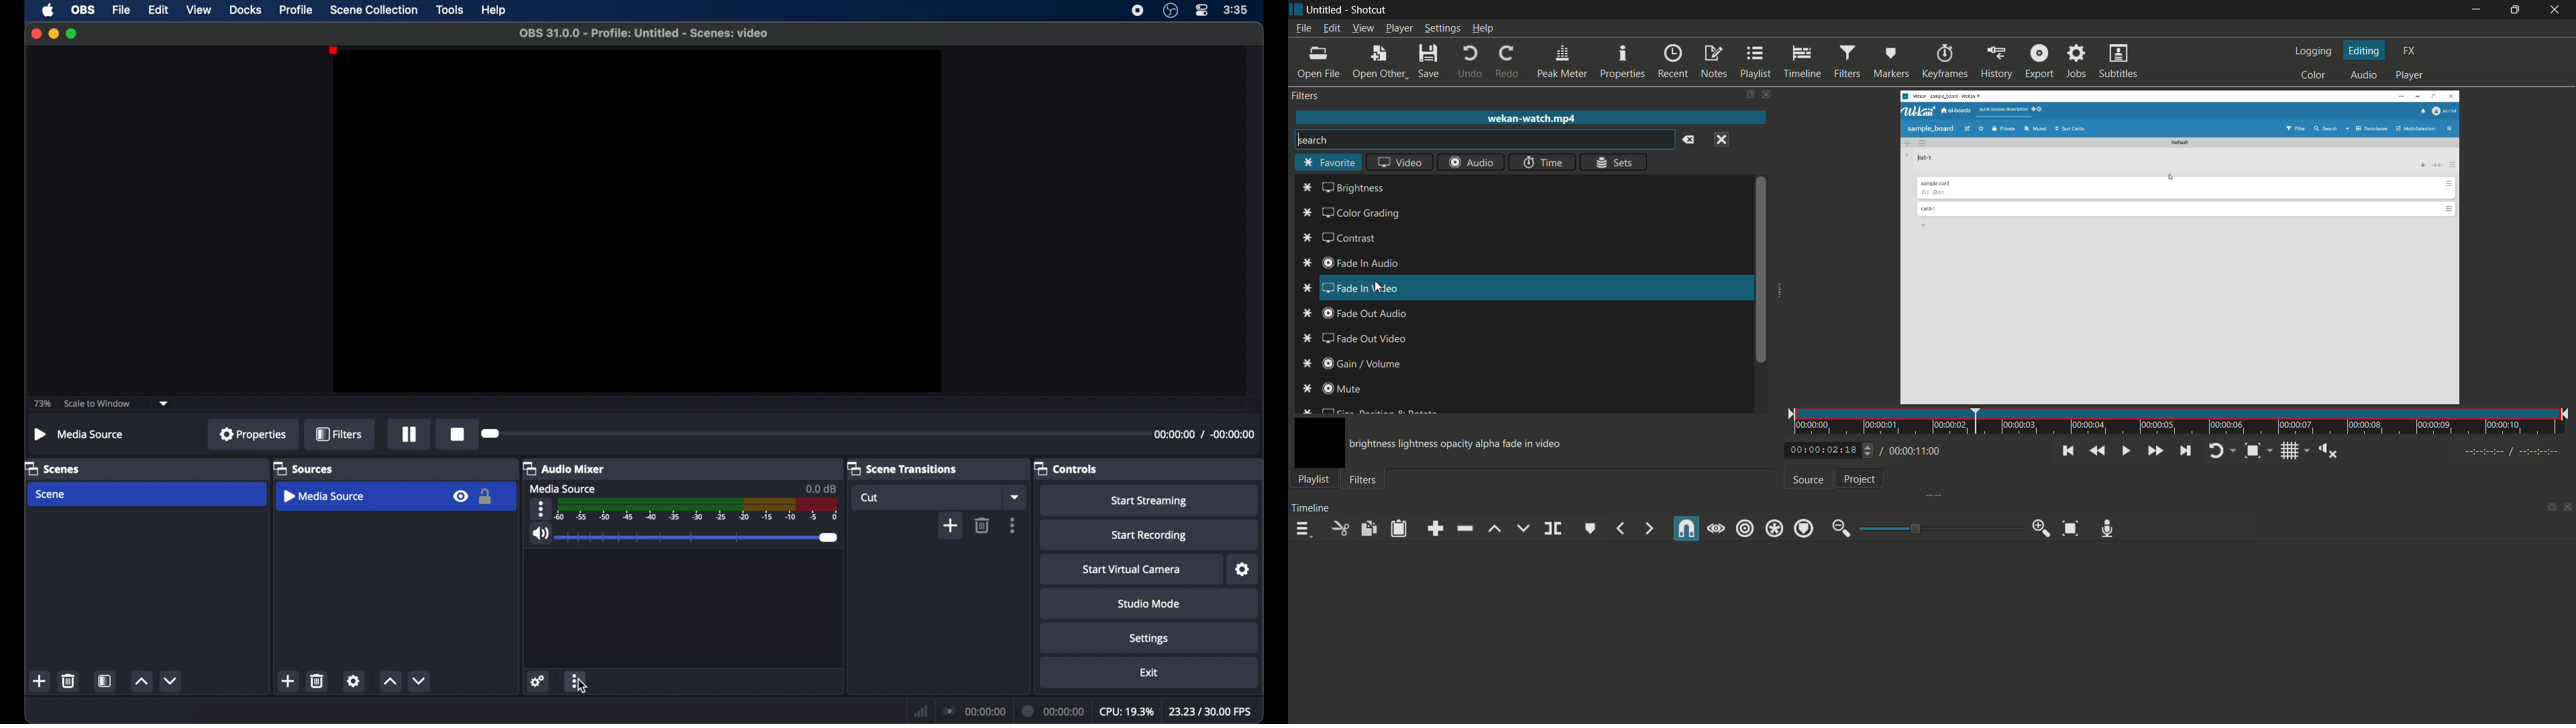  Describe the element at coordinates (1400, 28) in the screenshot. I see `player menu` at that location.